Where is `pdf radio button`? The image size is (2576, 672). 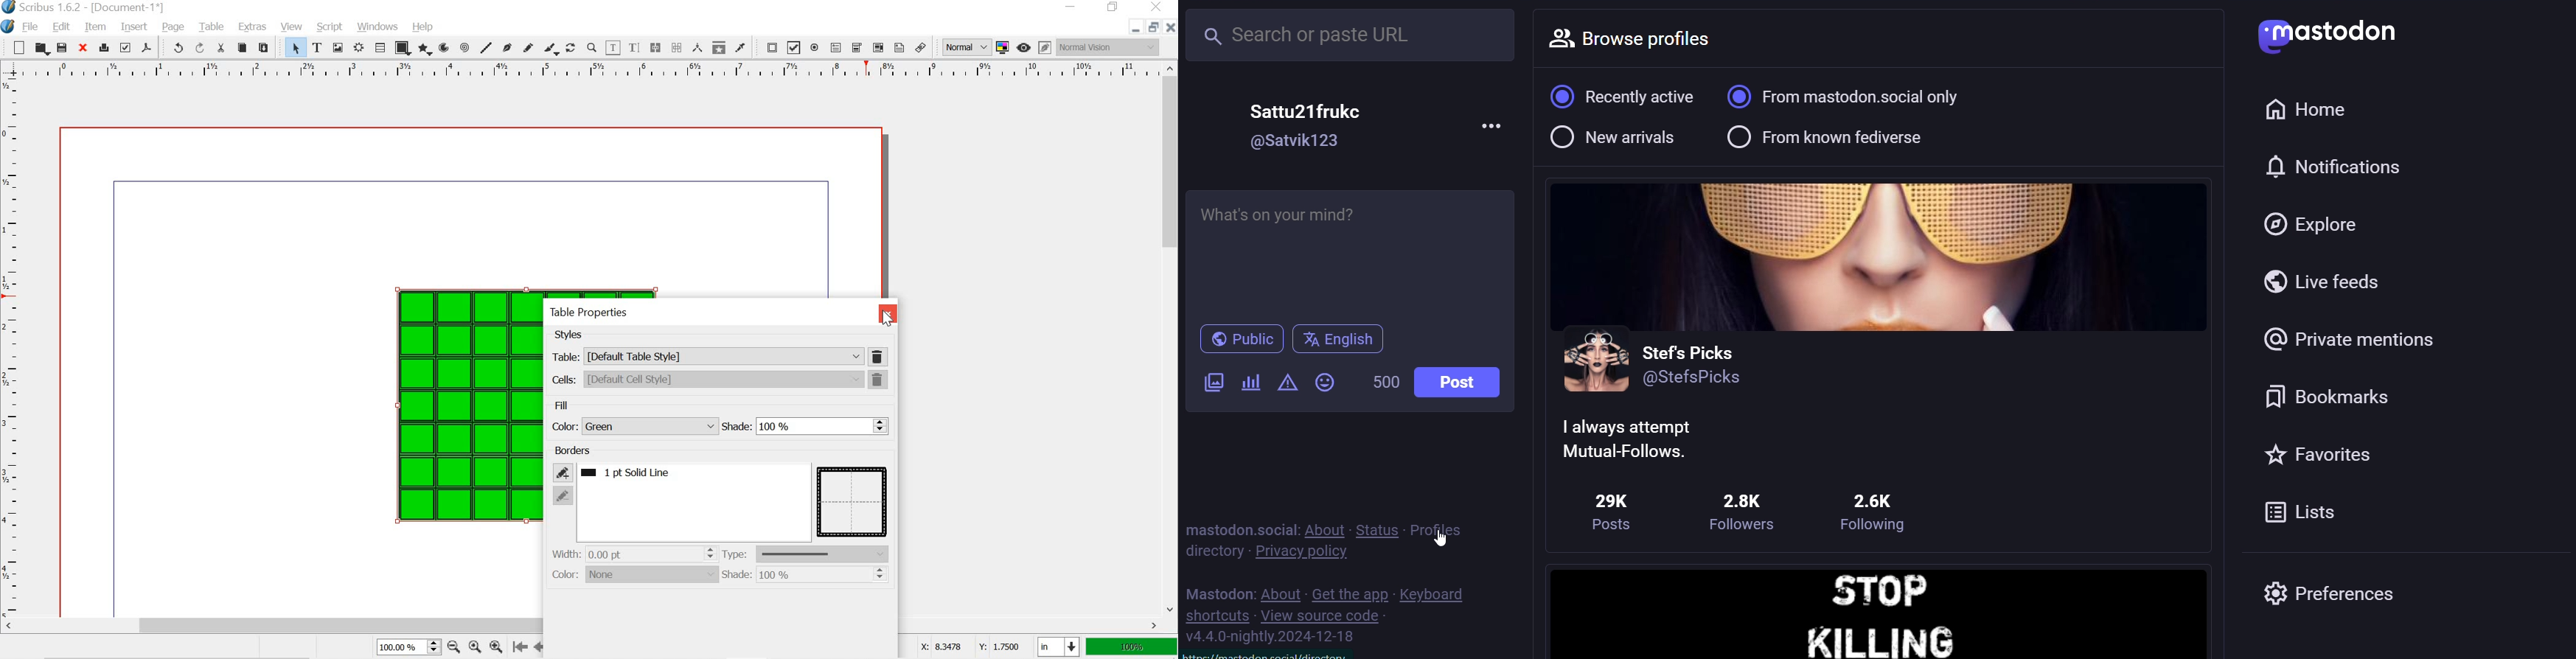
pdf radio button is located at coordinates (814, 48).